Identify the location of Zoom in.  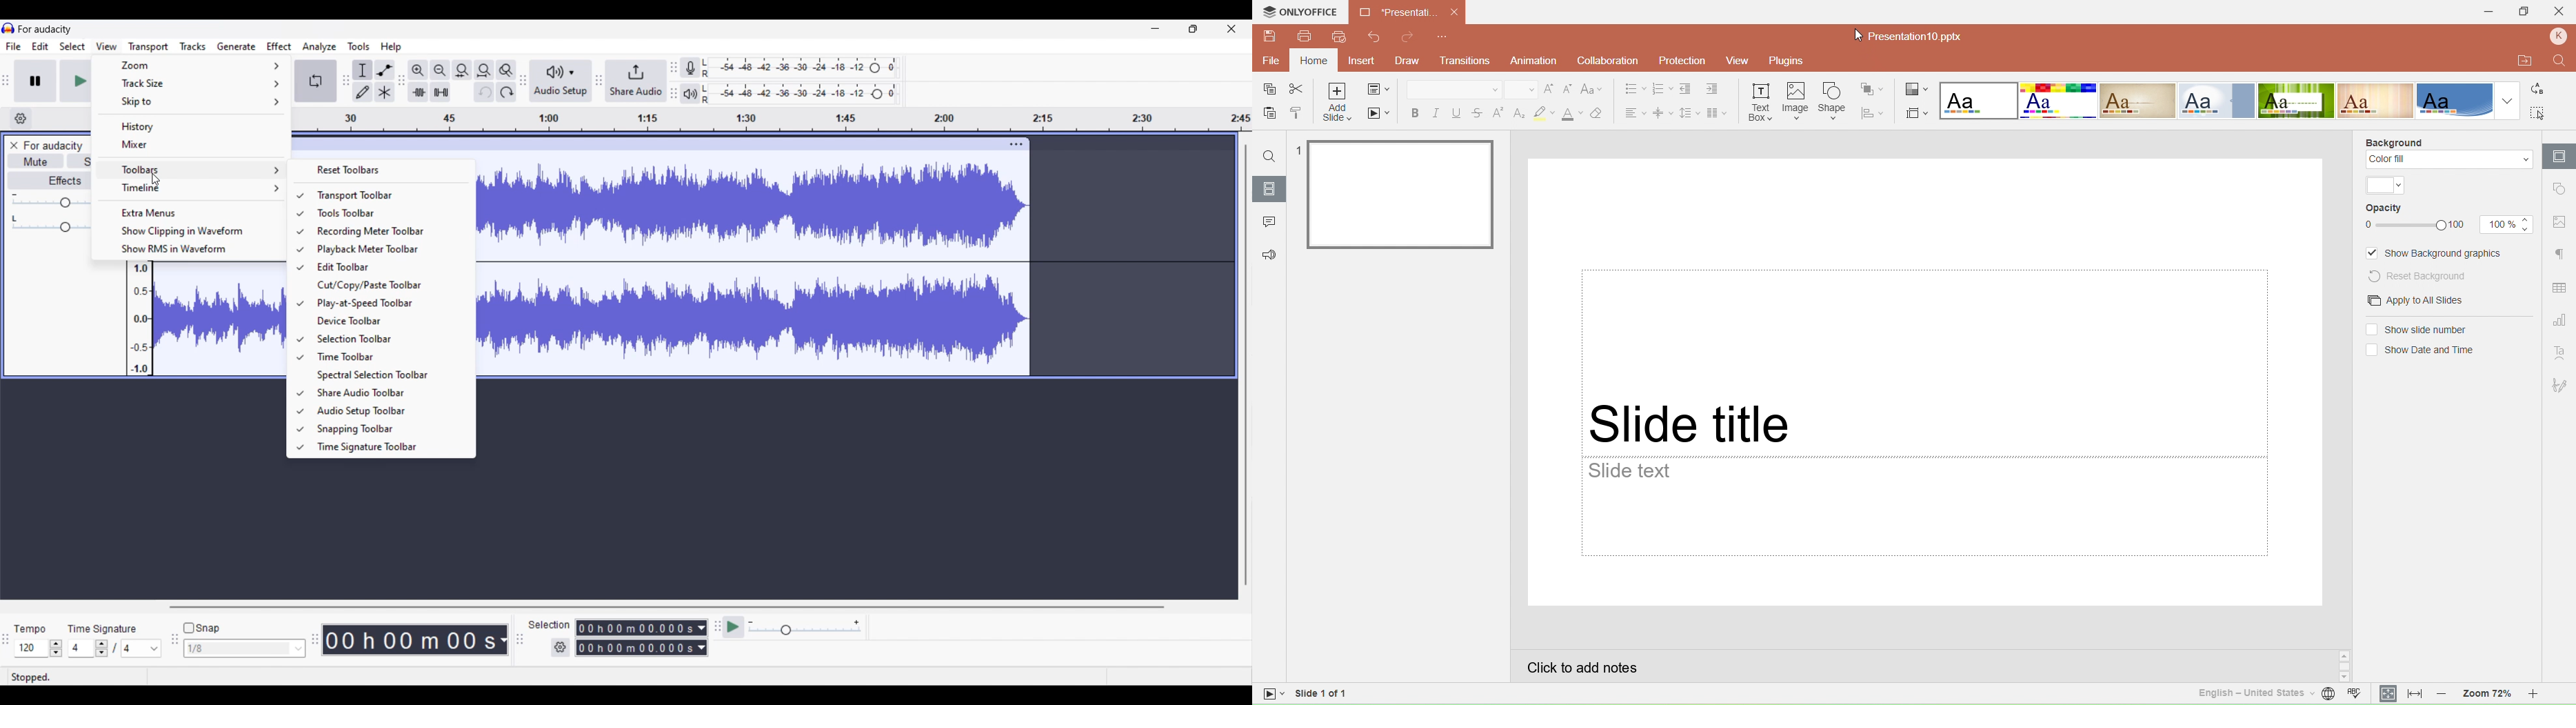
(418, 70).